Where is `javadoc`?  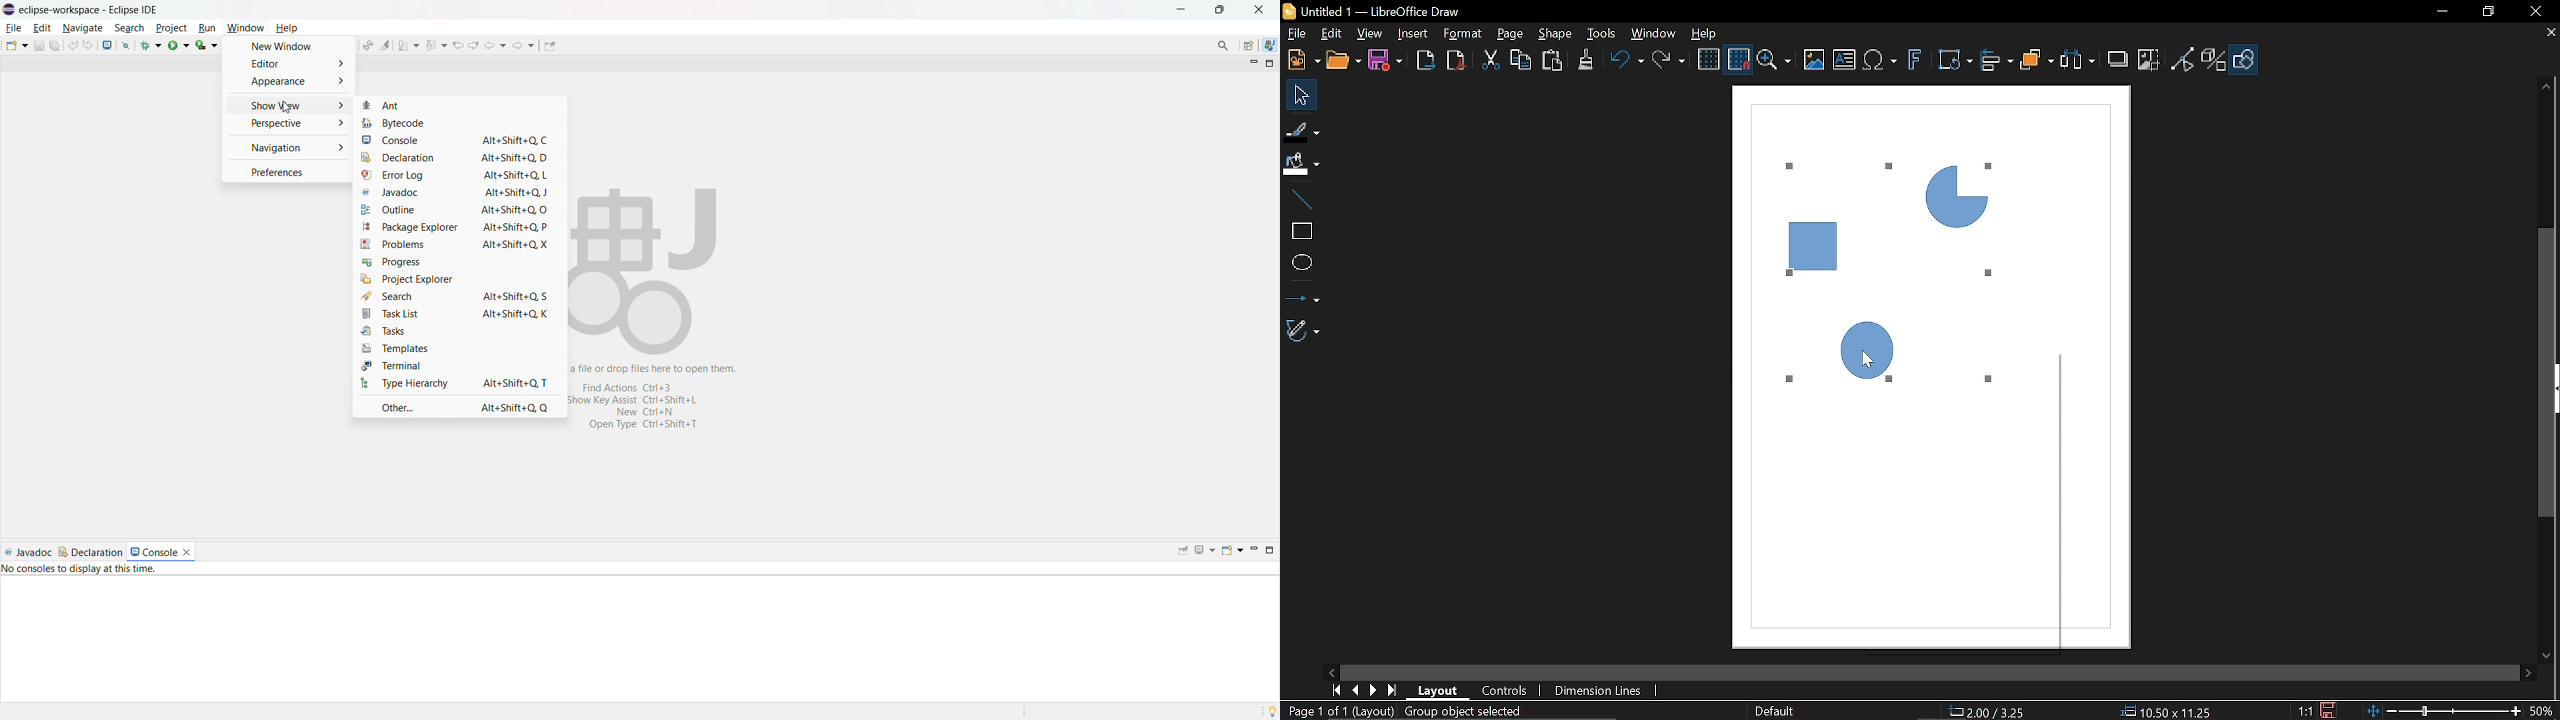 javadoc is located at coordinates (458, 193).